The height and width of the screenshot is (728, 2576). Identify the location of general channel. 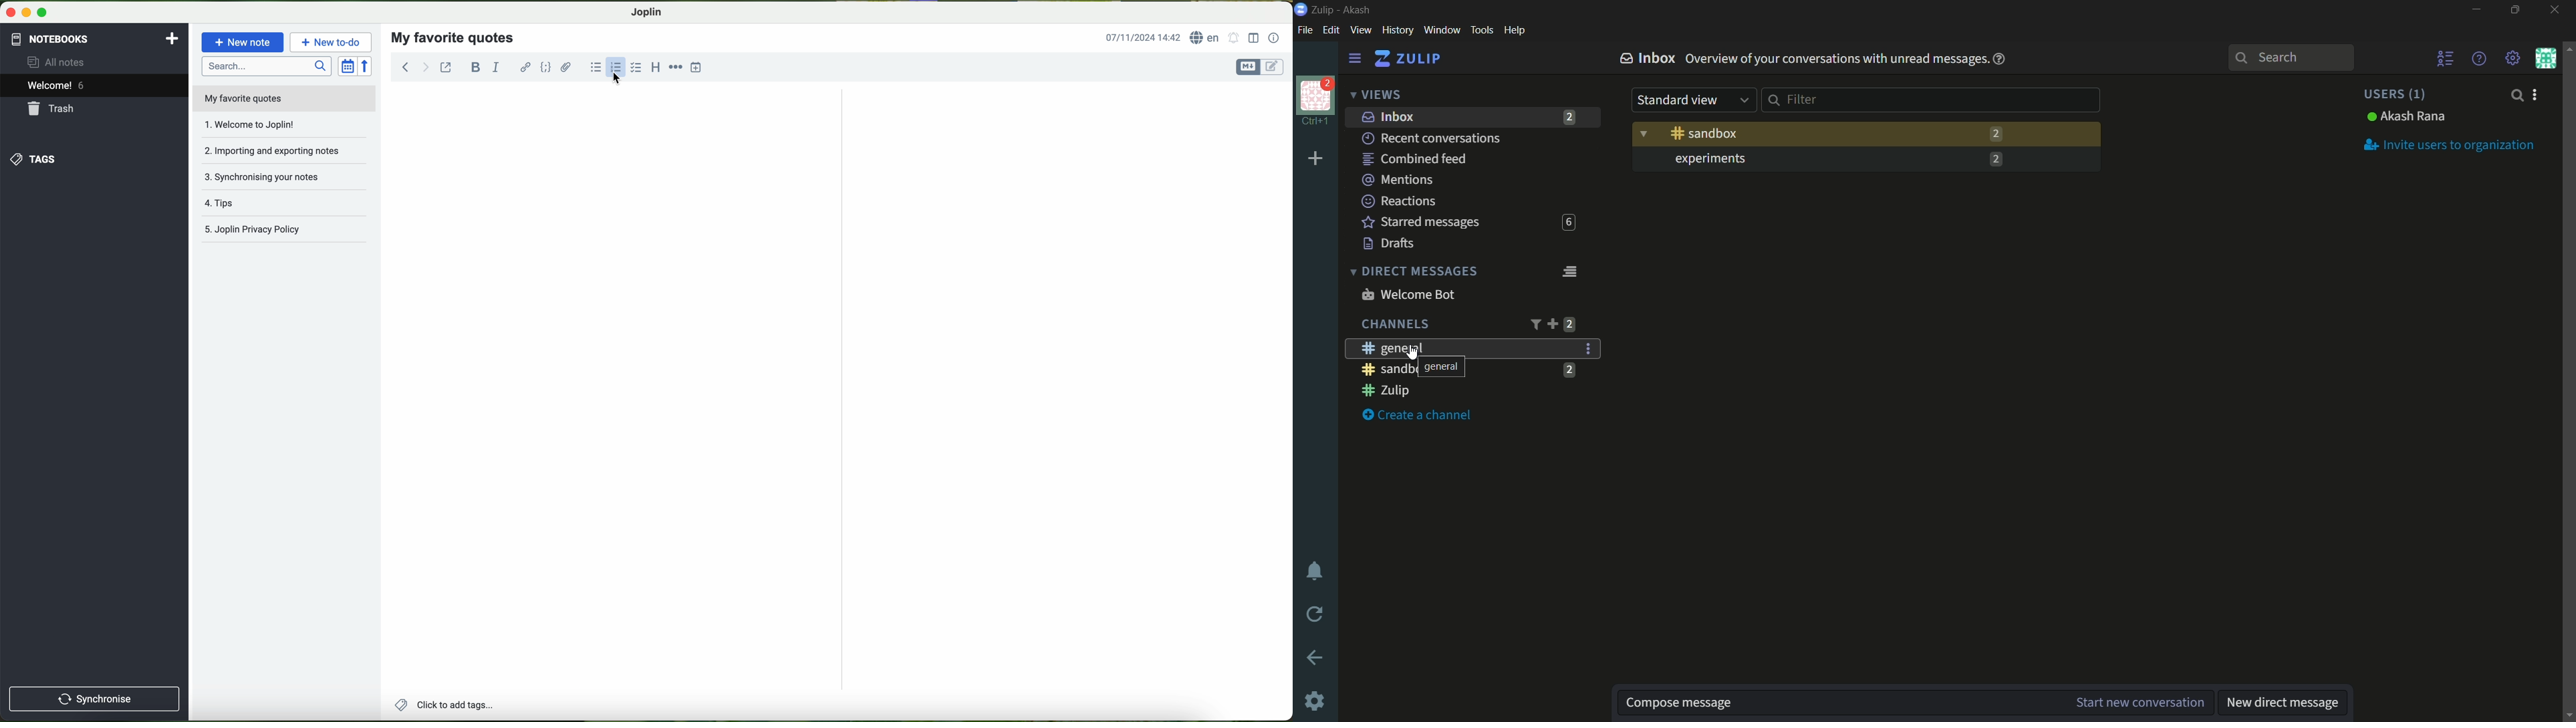
(1391, 348).